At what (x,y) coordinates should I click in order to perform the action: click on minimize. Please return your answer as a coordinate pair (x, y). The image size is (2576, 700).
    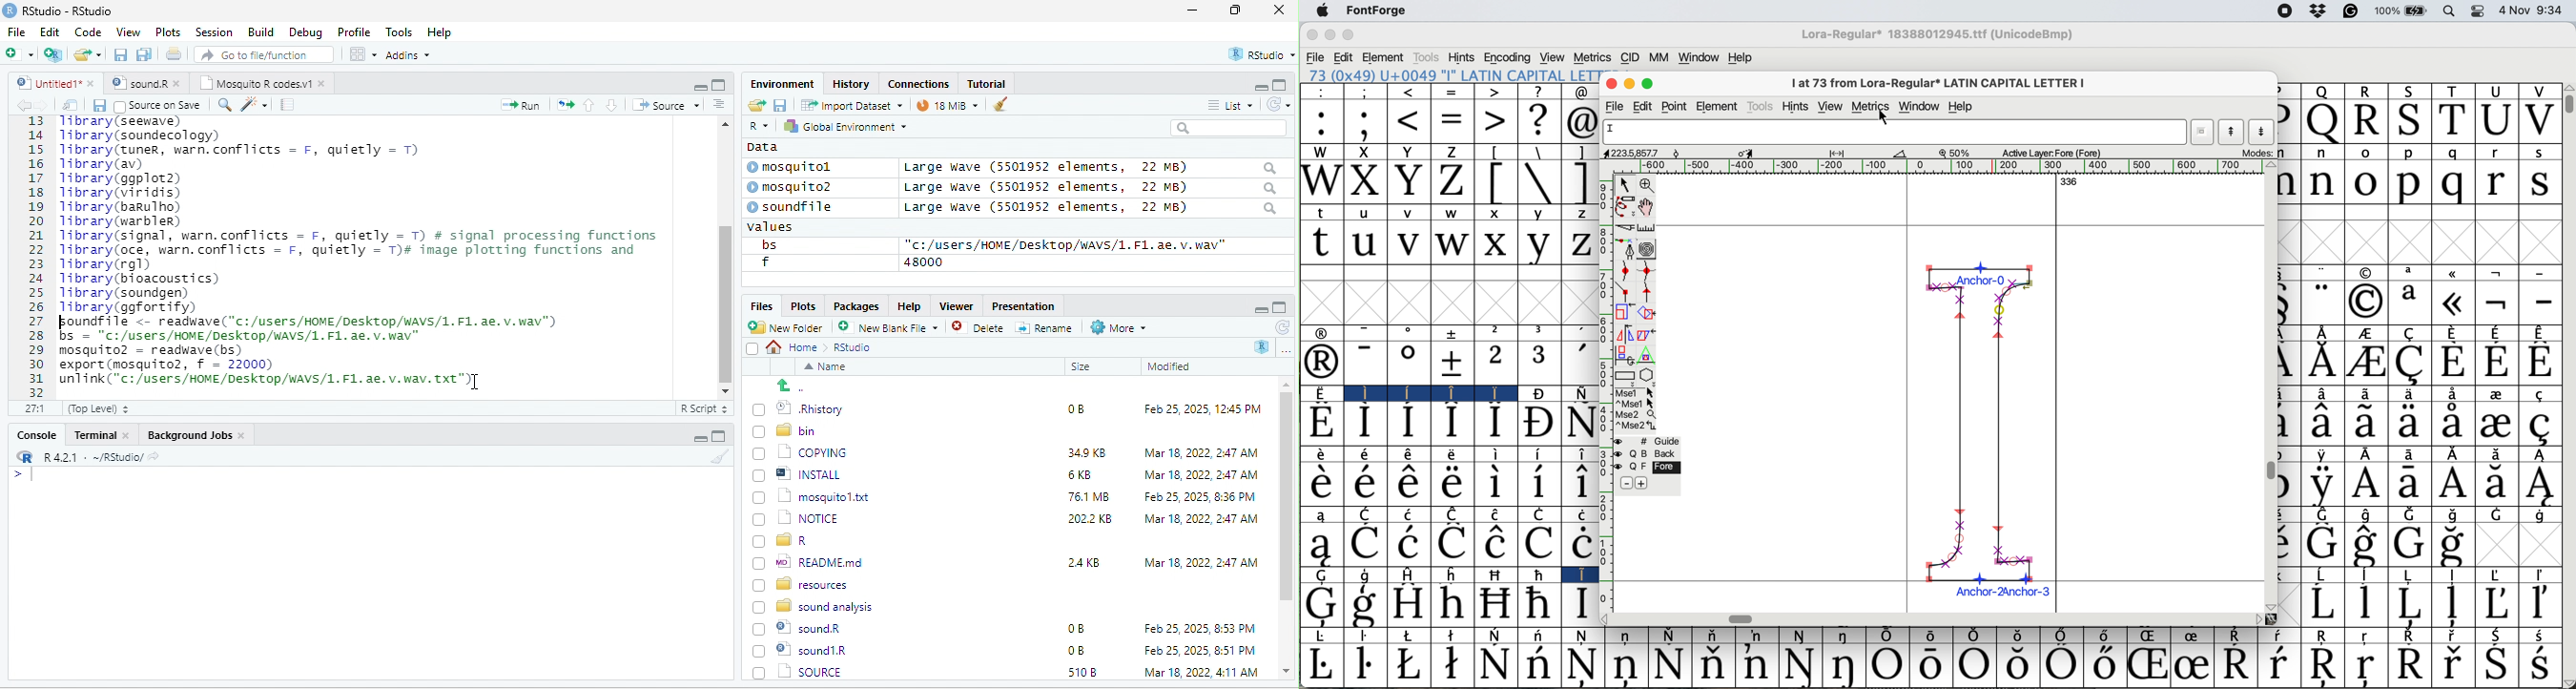
    Looking at the image, I should click on (1253, 86).